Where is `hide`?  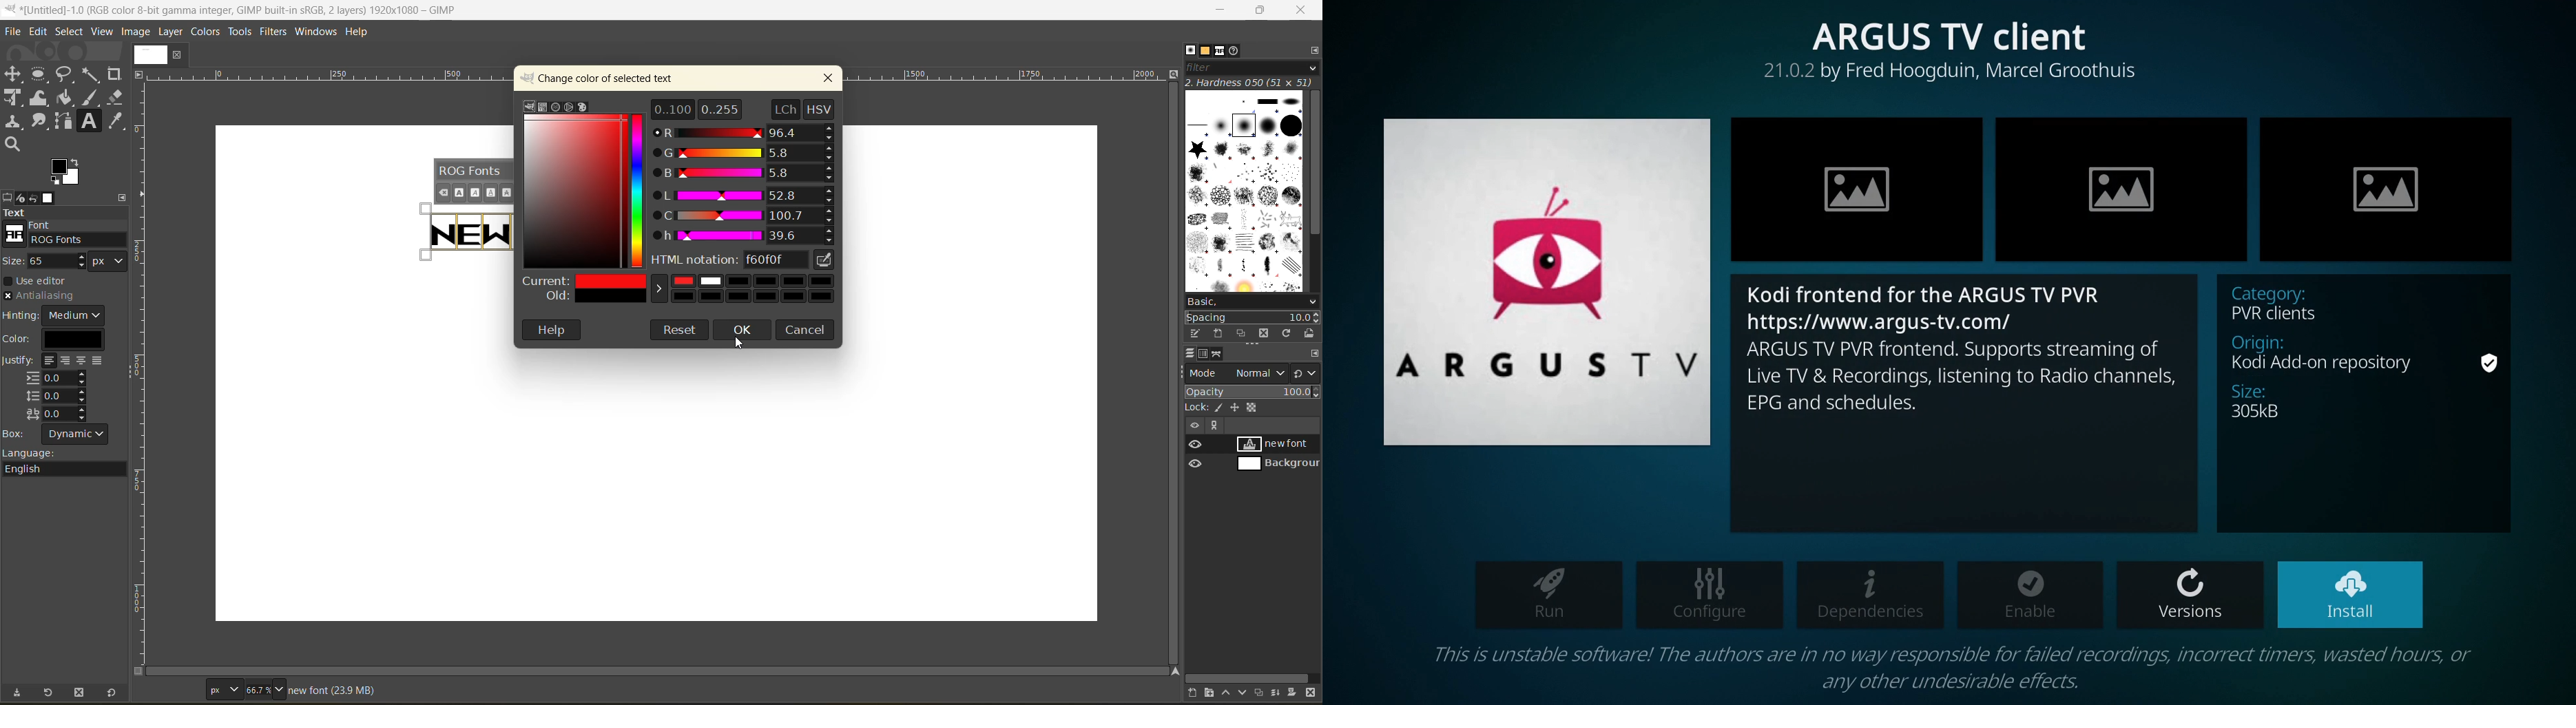 hide is located at coordinates (1194, 425).